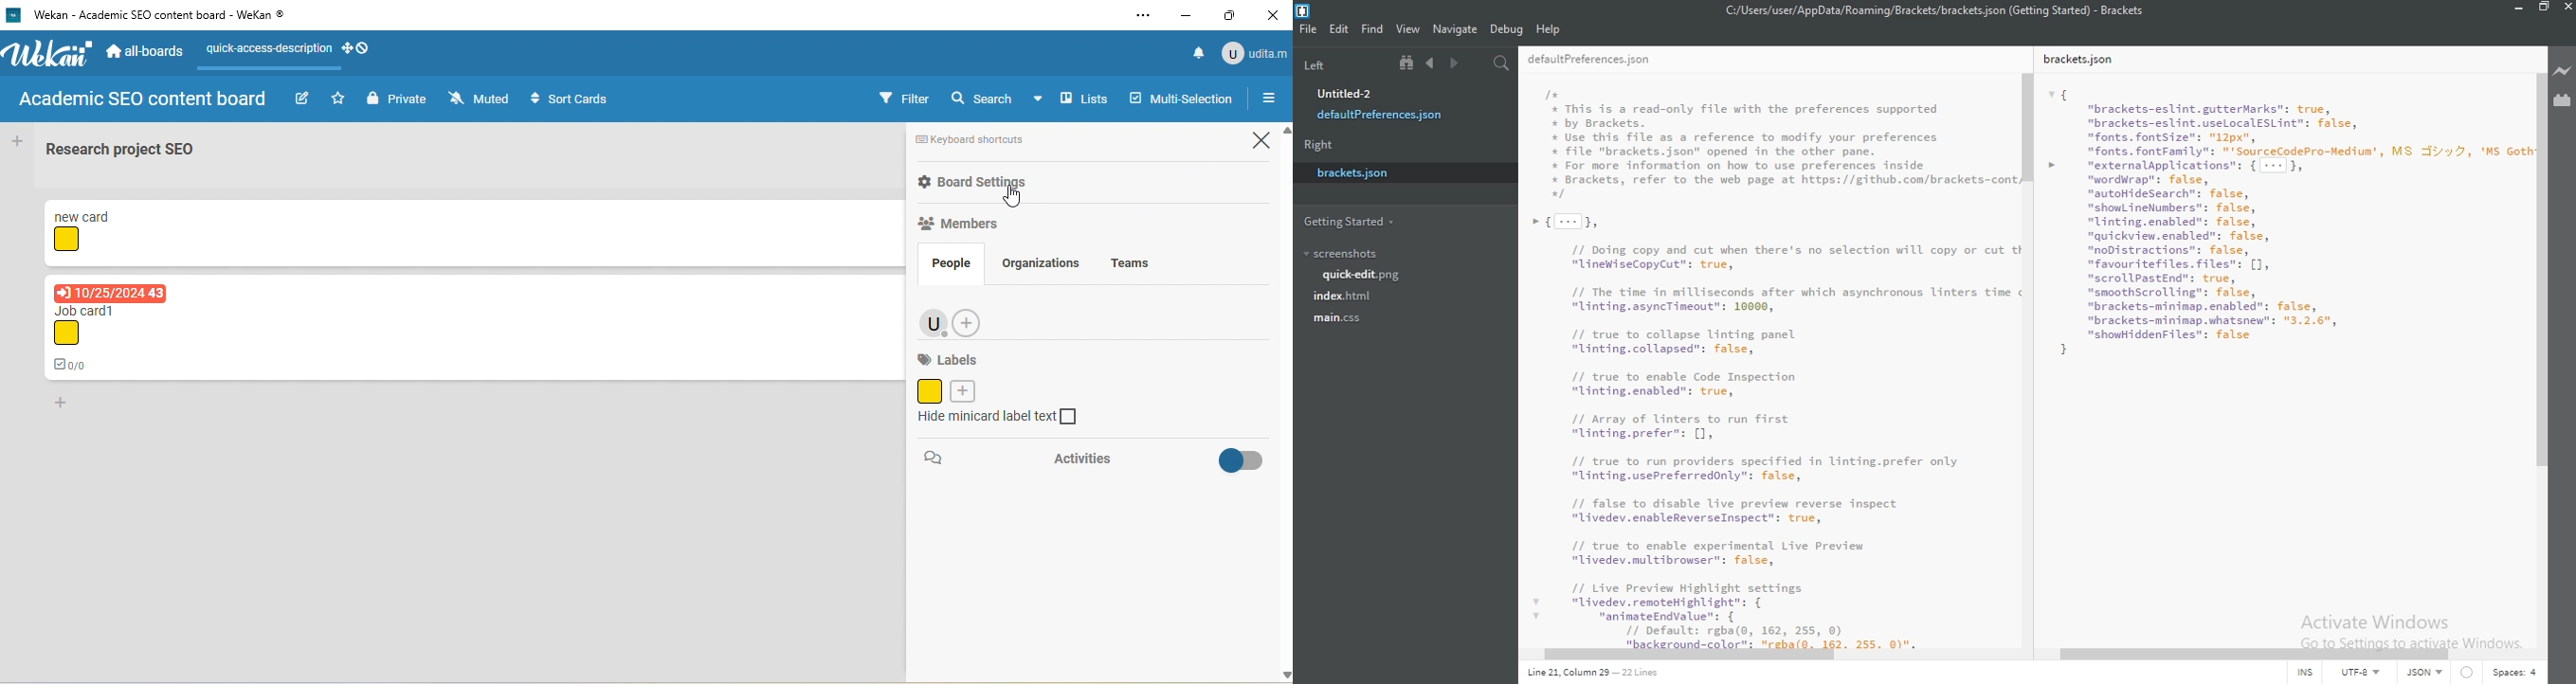  Describe the element at coordinates (901, 98) in the screenshot. I see `filter` at that location.